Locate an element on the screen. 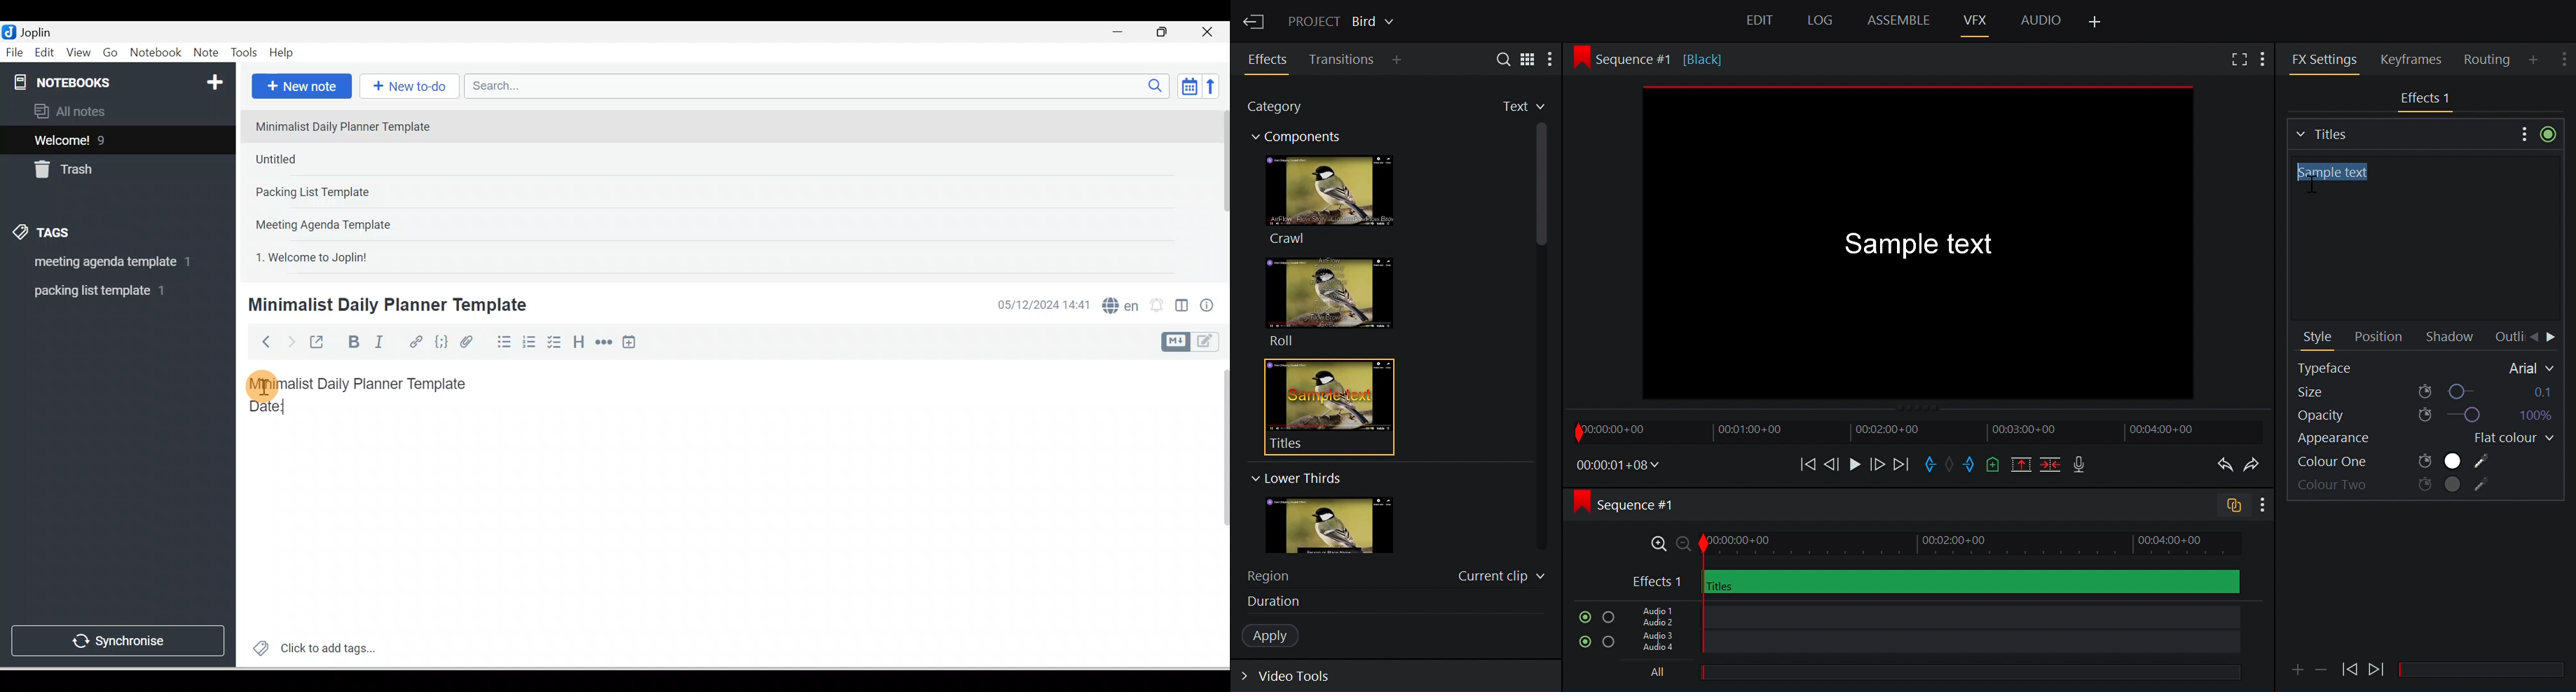  Horizontal rule is located at coordinates (605, 342).